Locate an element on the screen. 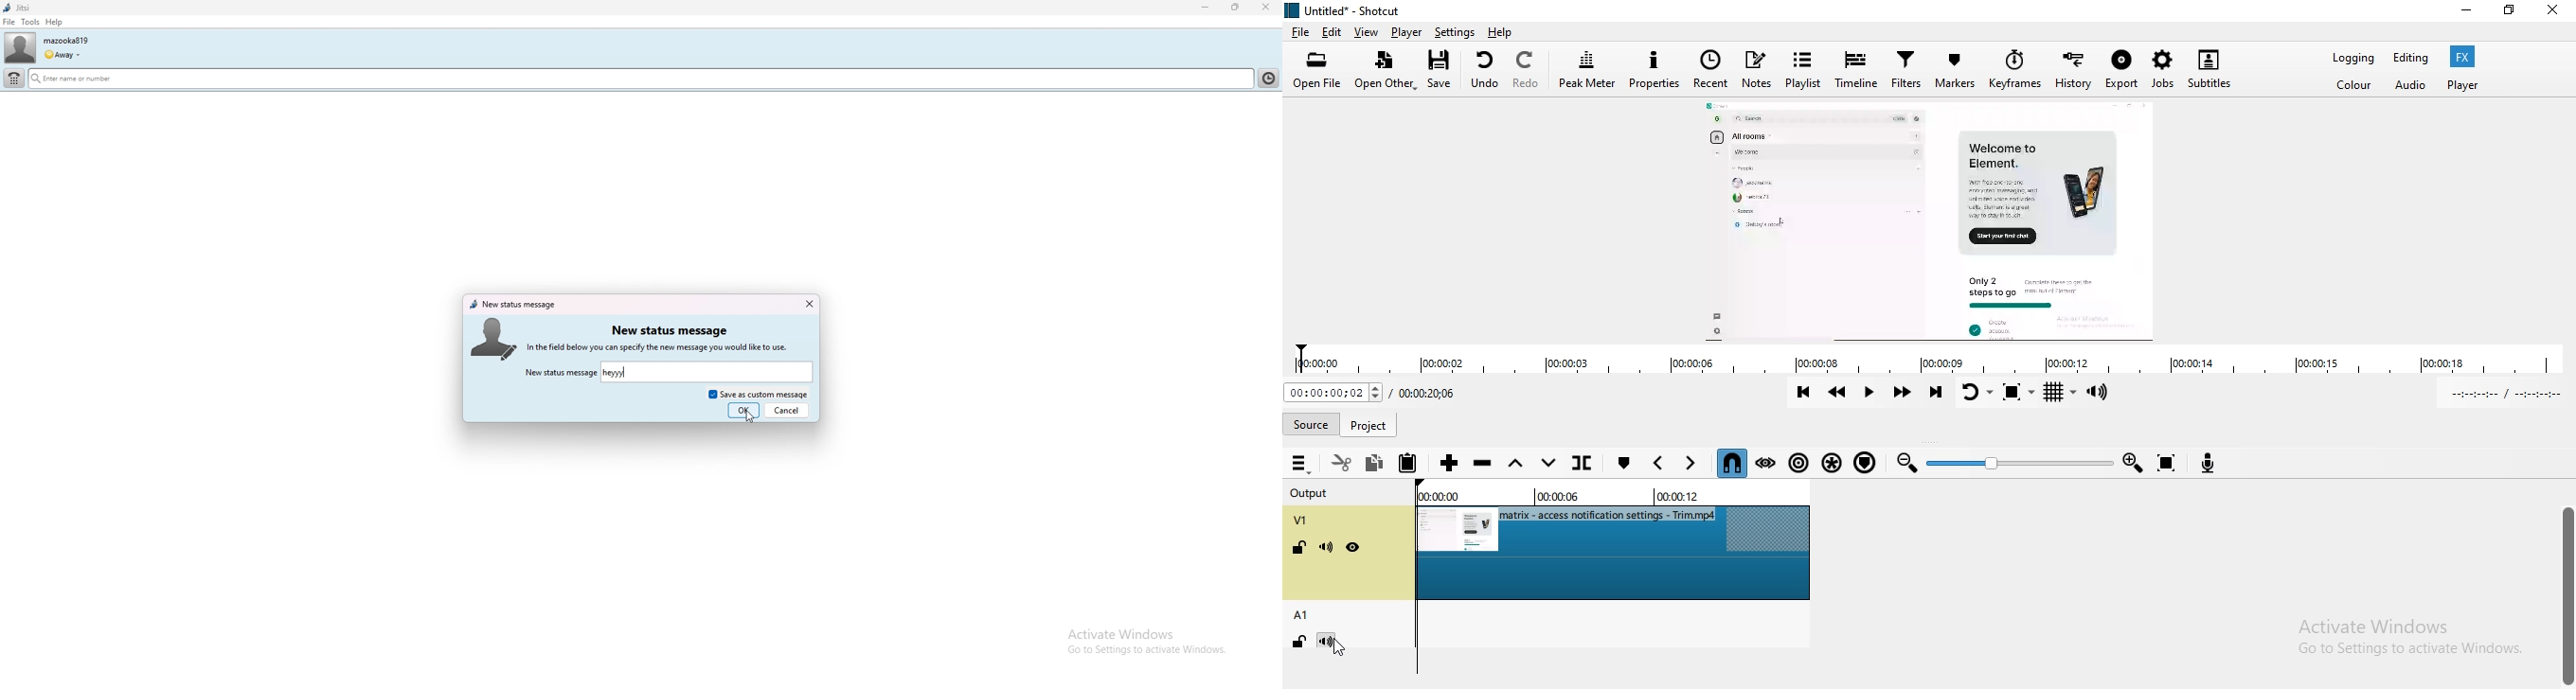 Image resolution: width=2576 pixels, height=700 pixels. Notes is located at coordinates (1756, 69).